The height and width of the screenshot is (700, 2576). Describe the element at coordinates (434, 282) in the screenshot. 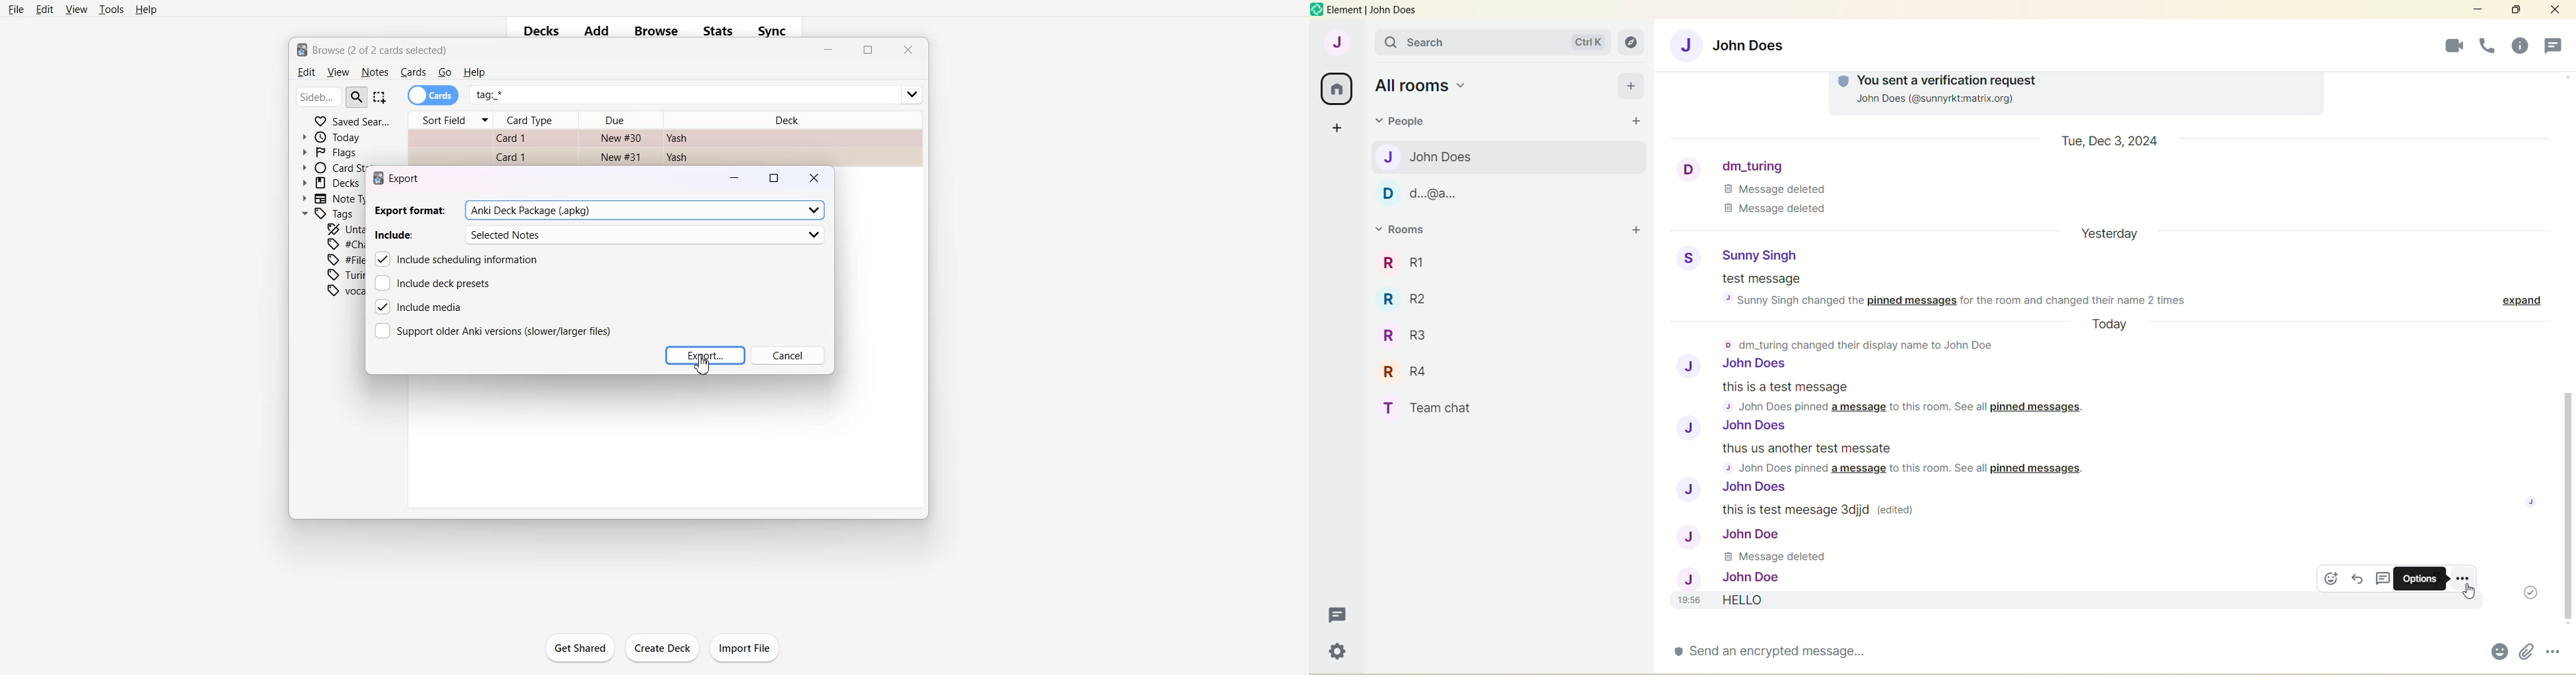

I see `Include deck presets` at that location.